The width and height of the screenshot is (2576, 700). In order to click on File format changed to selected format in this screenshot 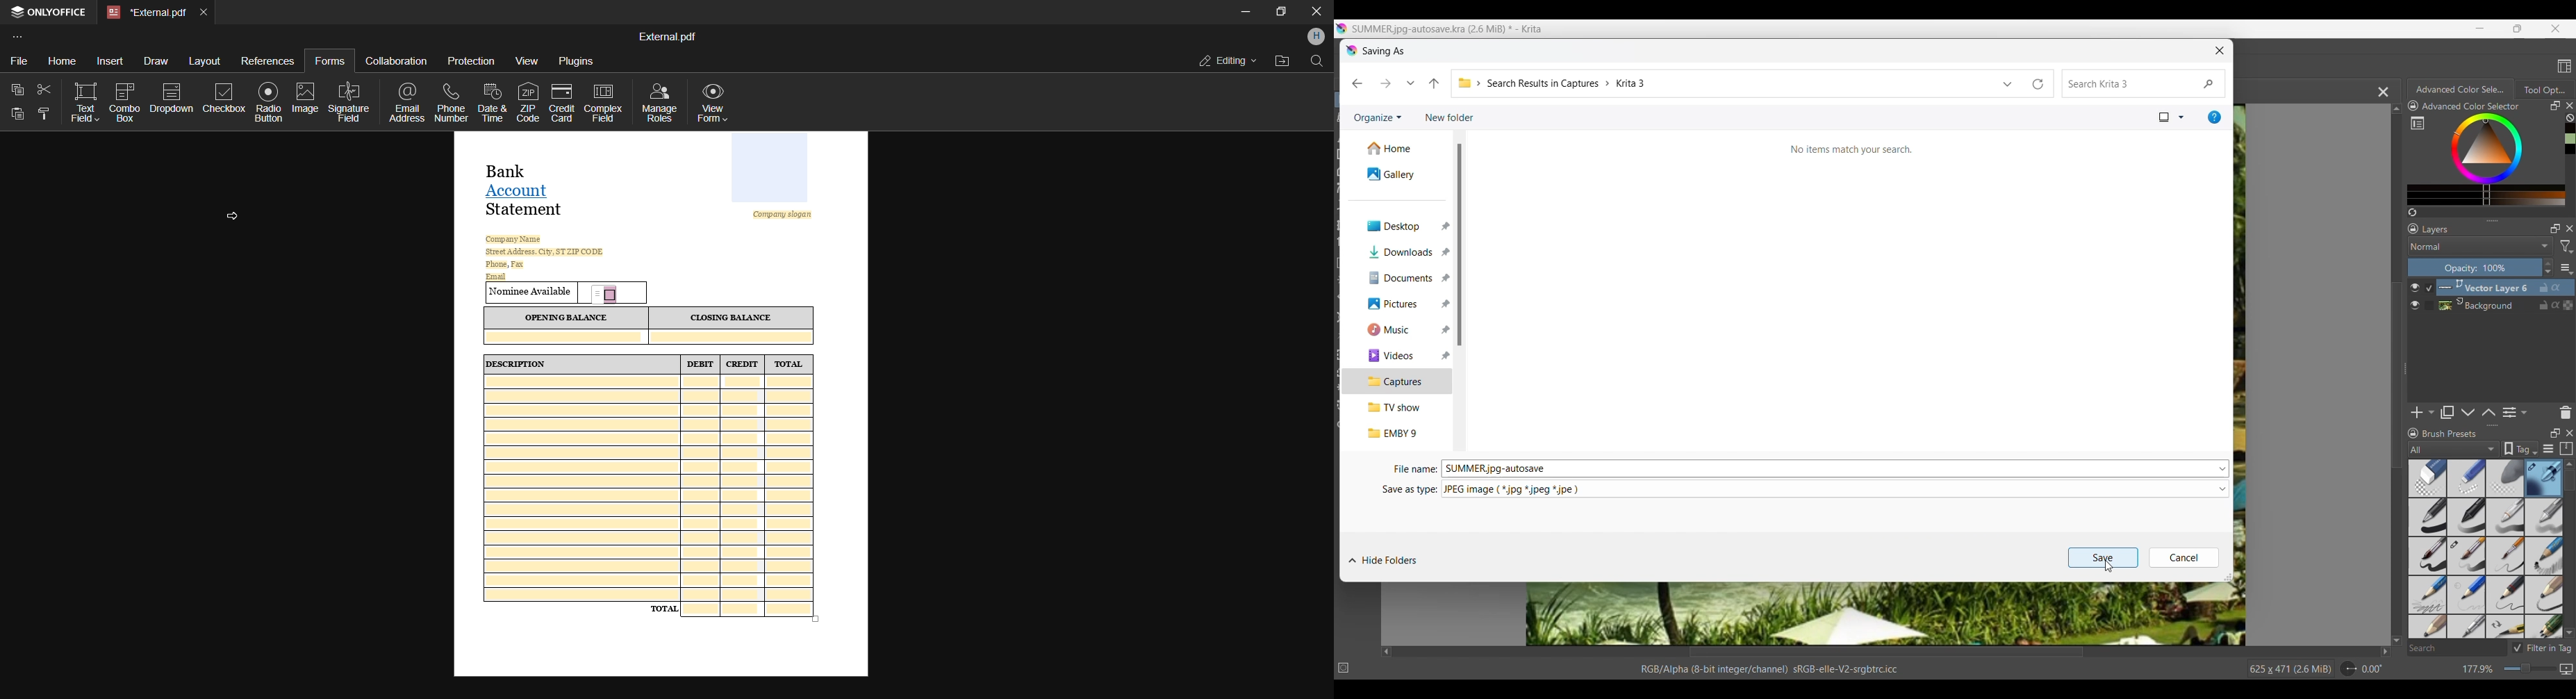, I will do `click(1512, 490)`.